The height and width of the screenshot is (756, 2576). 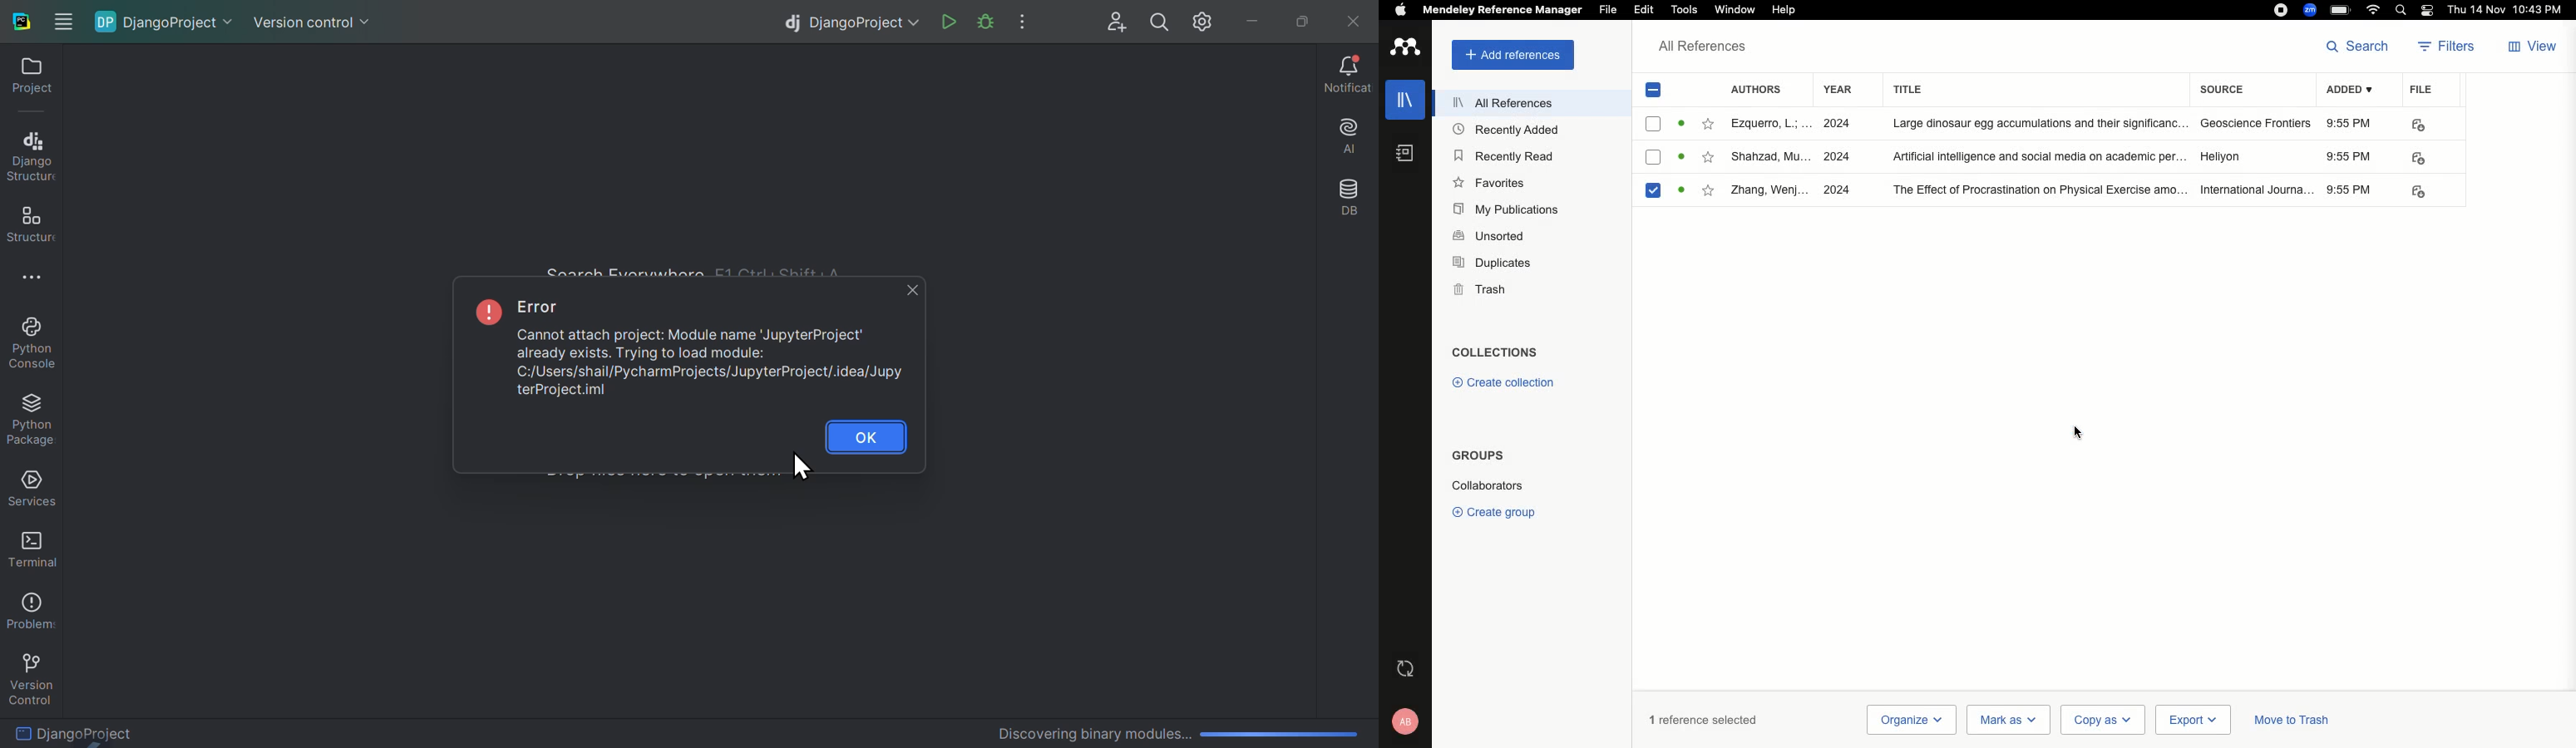 What do you see at coordinates (2415, 158) in the screenshot?
I see `FILE` at bounding box center [2415, 158].